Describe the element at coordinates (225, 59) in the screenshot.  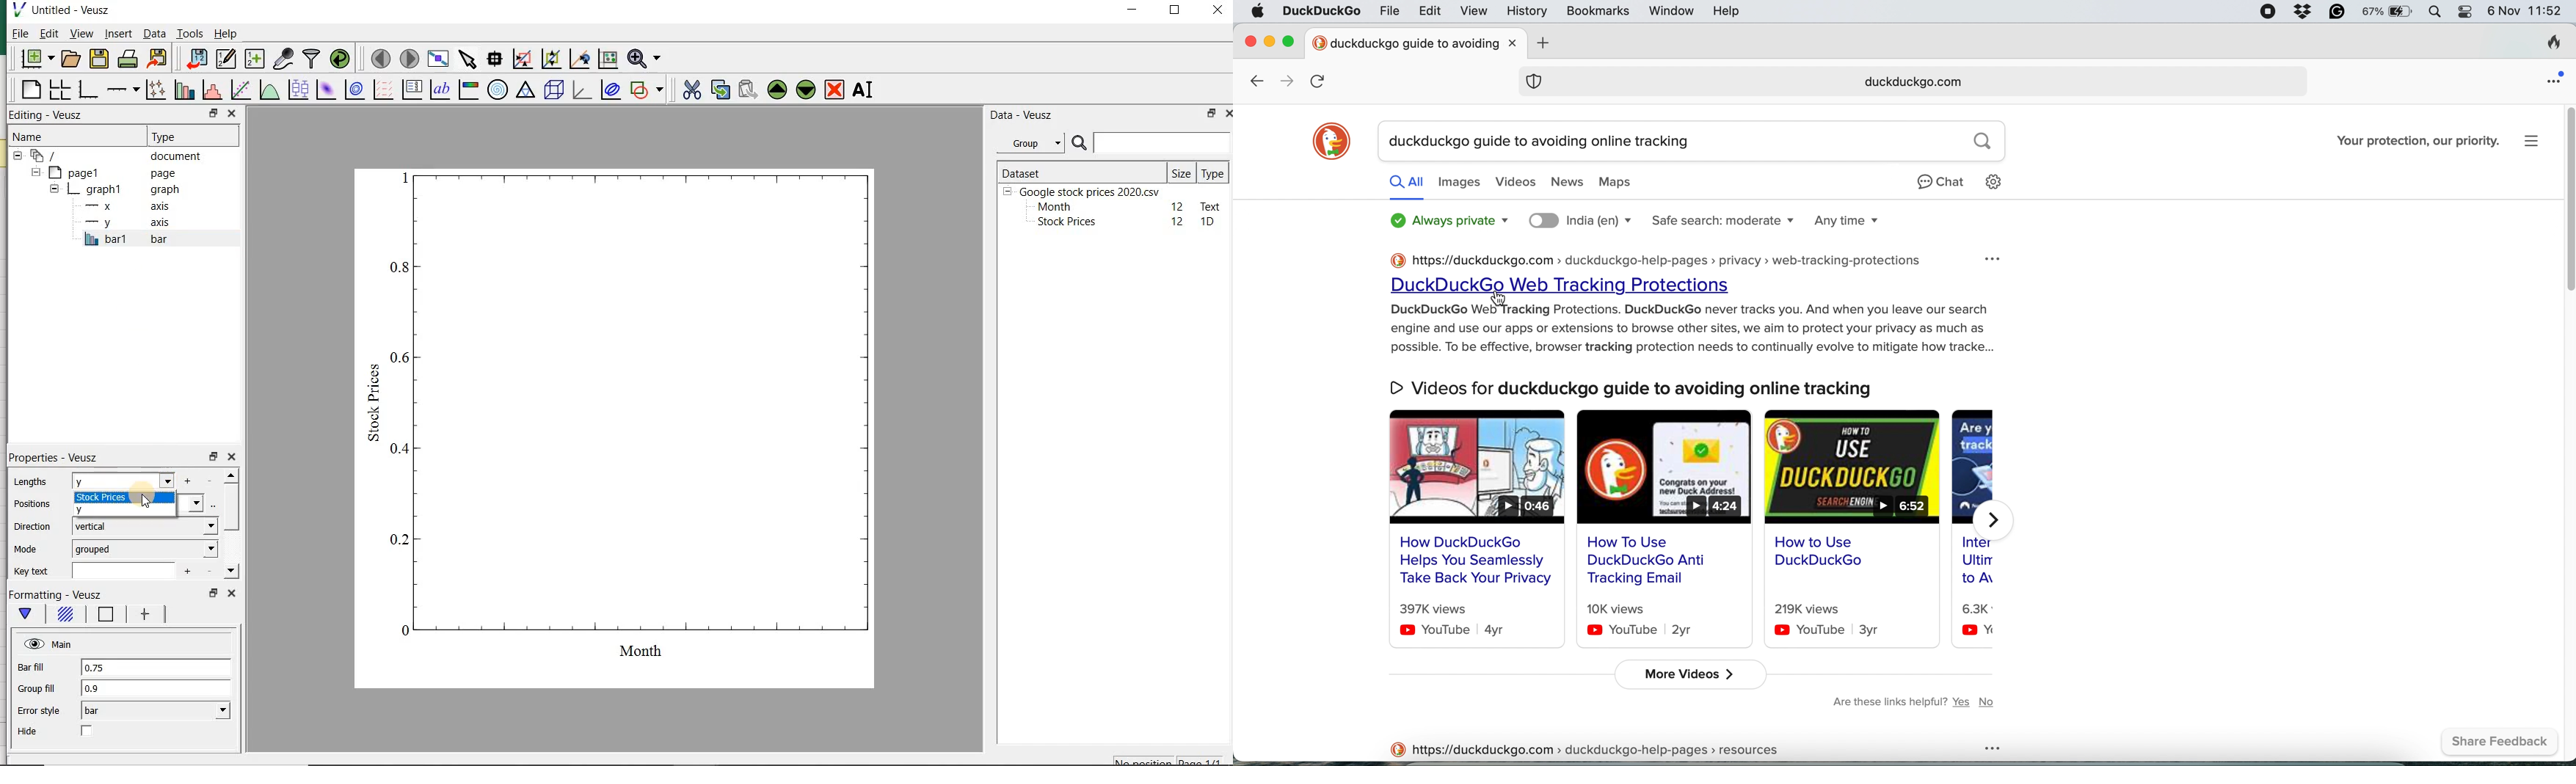
I see `edit and enter new datasets` at that location.